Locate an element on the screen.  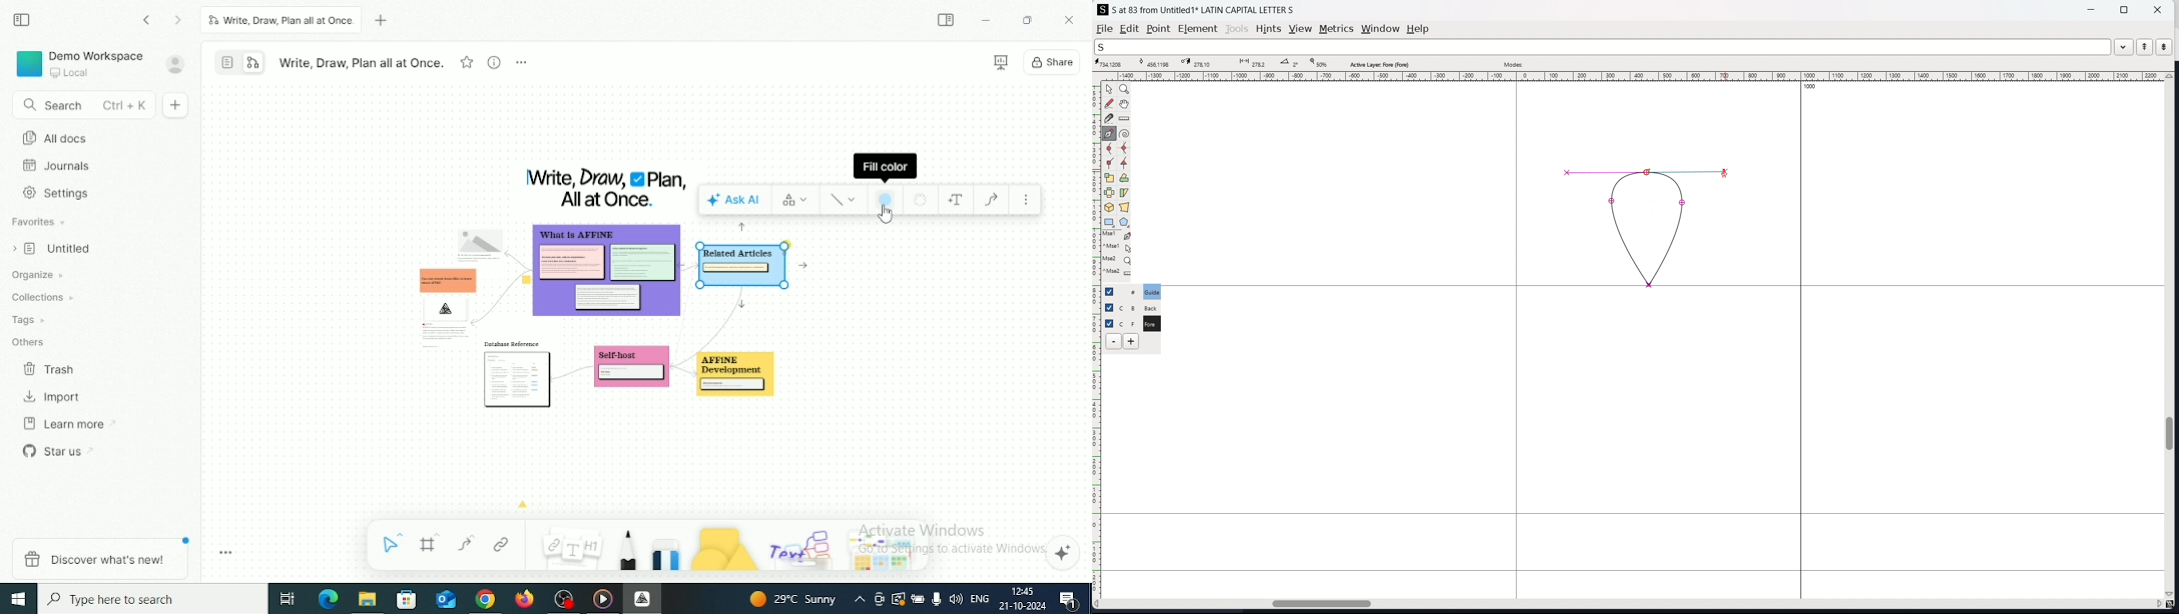
Style is located at coordinates (844, 200).